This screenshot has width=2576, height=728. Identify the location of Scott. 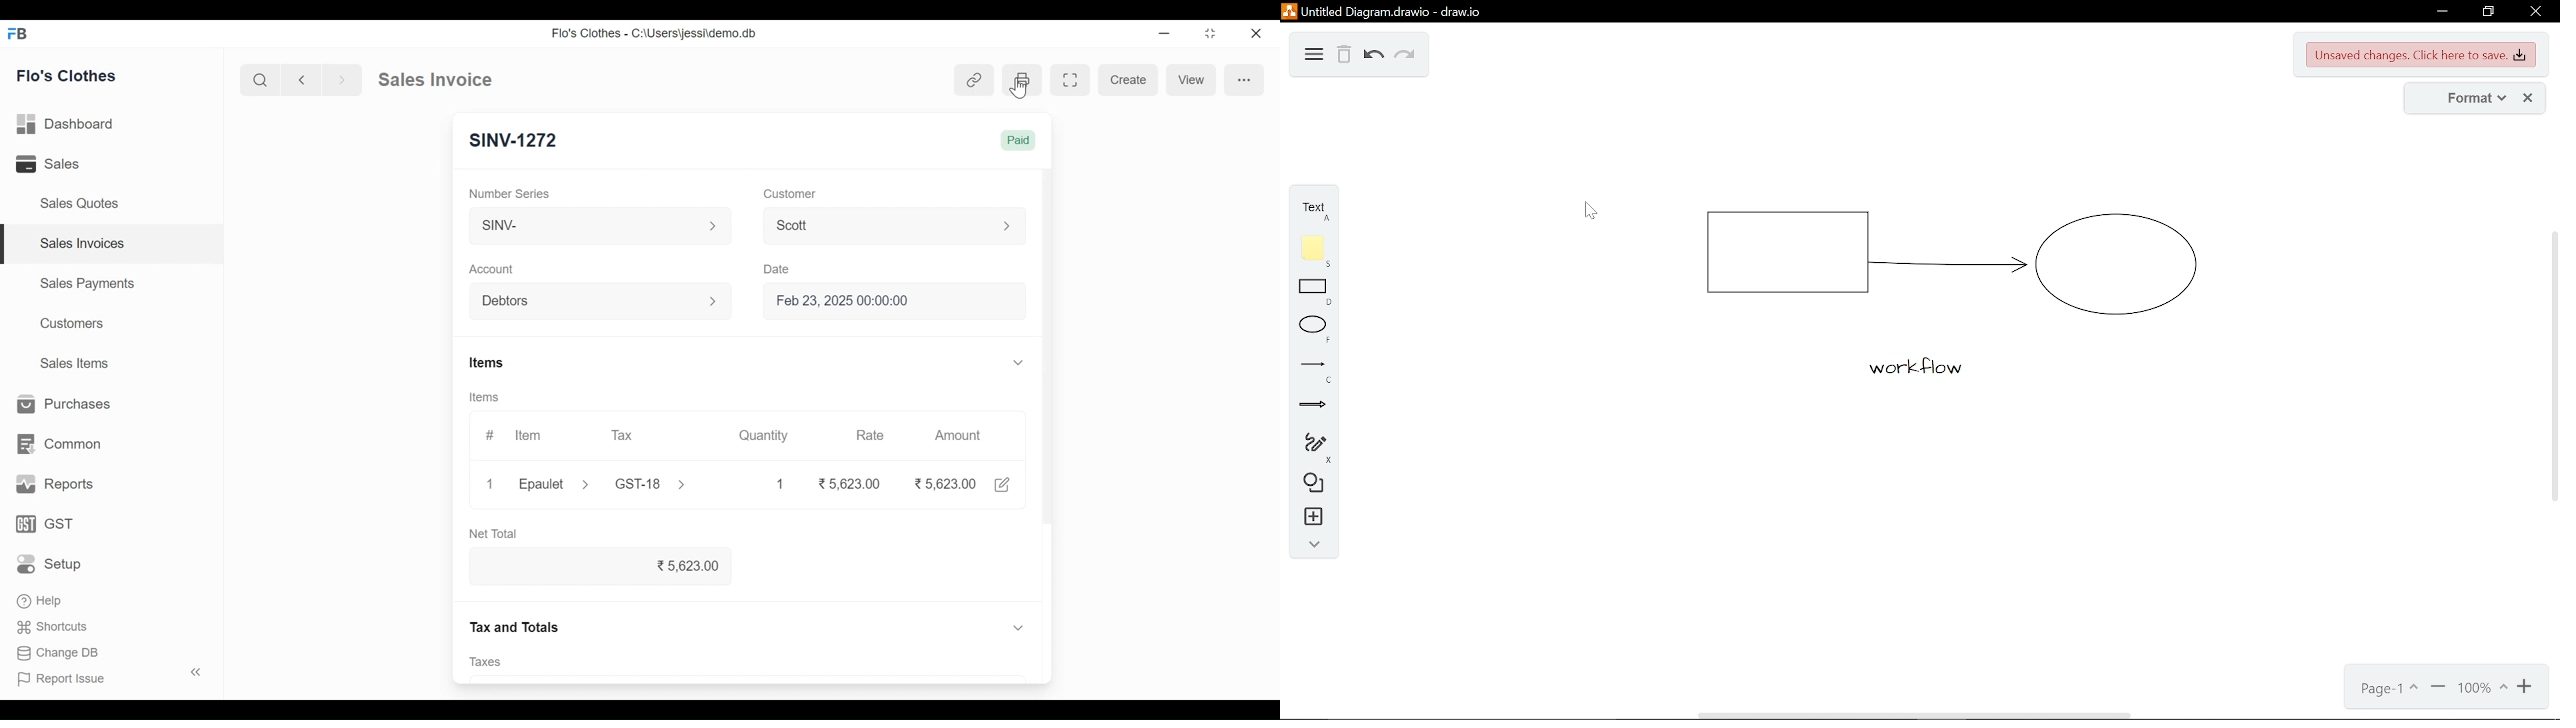
(885, 227).